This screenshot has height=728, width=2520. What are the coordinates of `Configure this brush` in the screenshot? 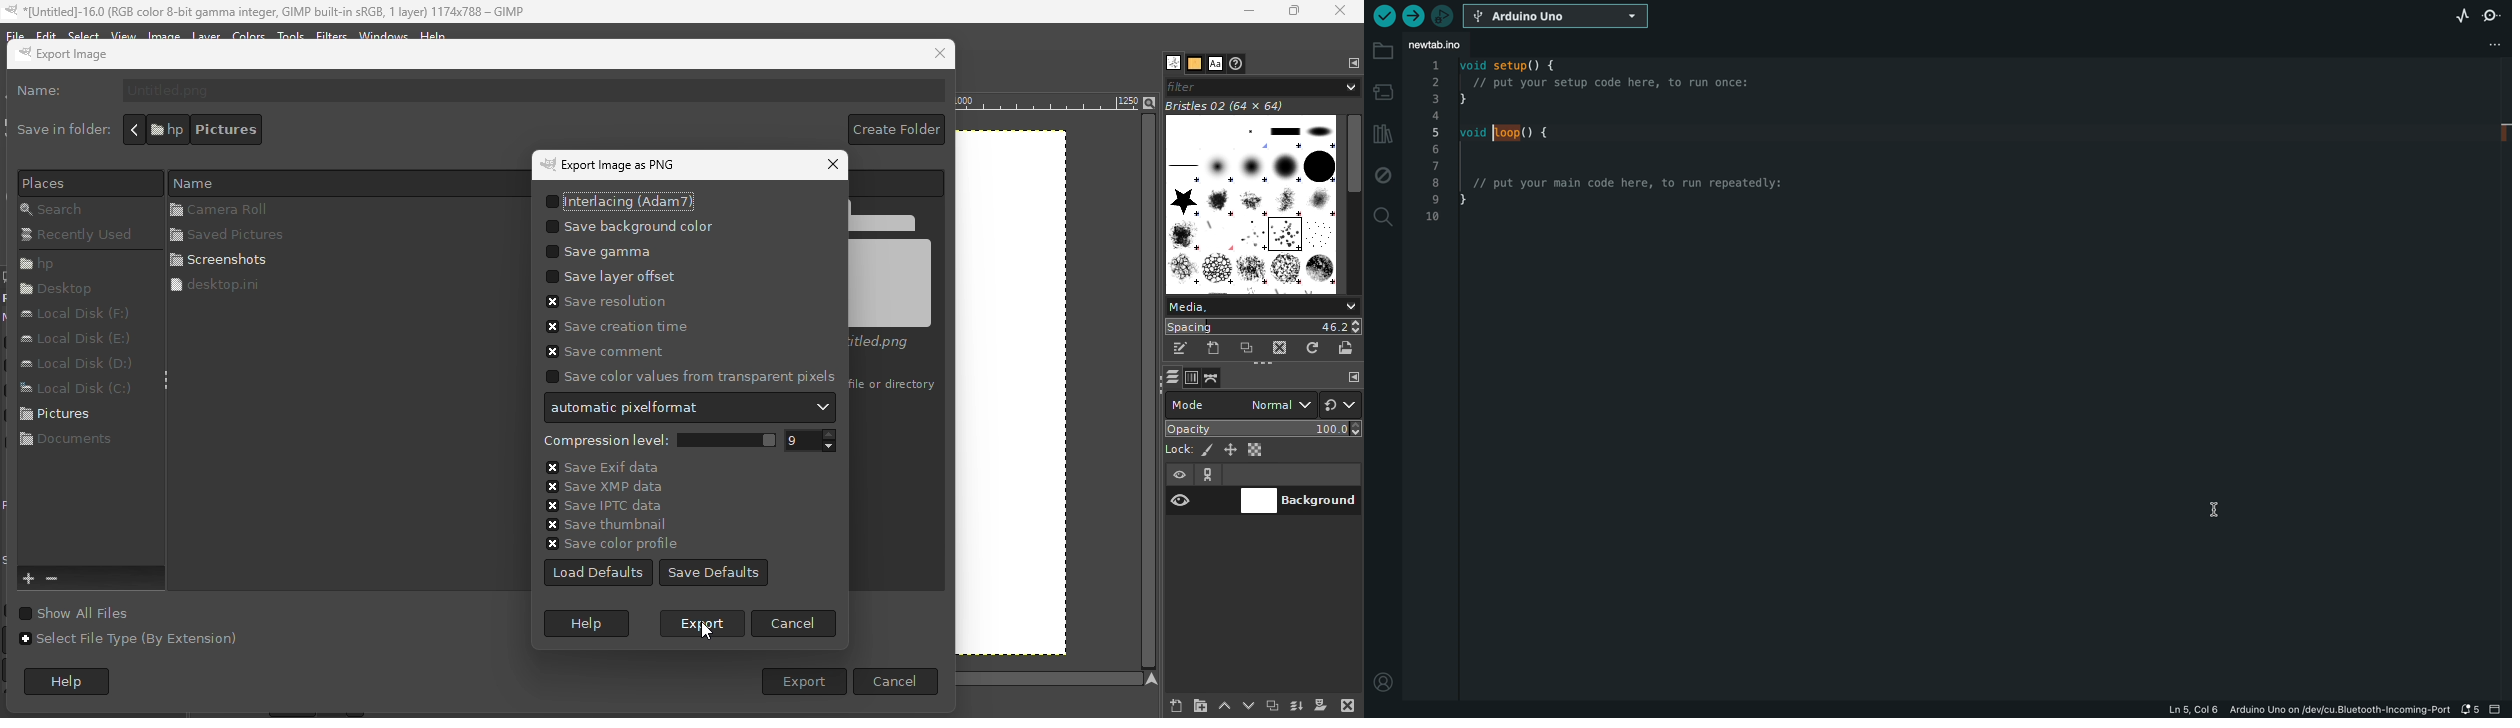 It's located at (1354, 377).